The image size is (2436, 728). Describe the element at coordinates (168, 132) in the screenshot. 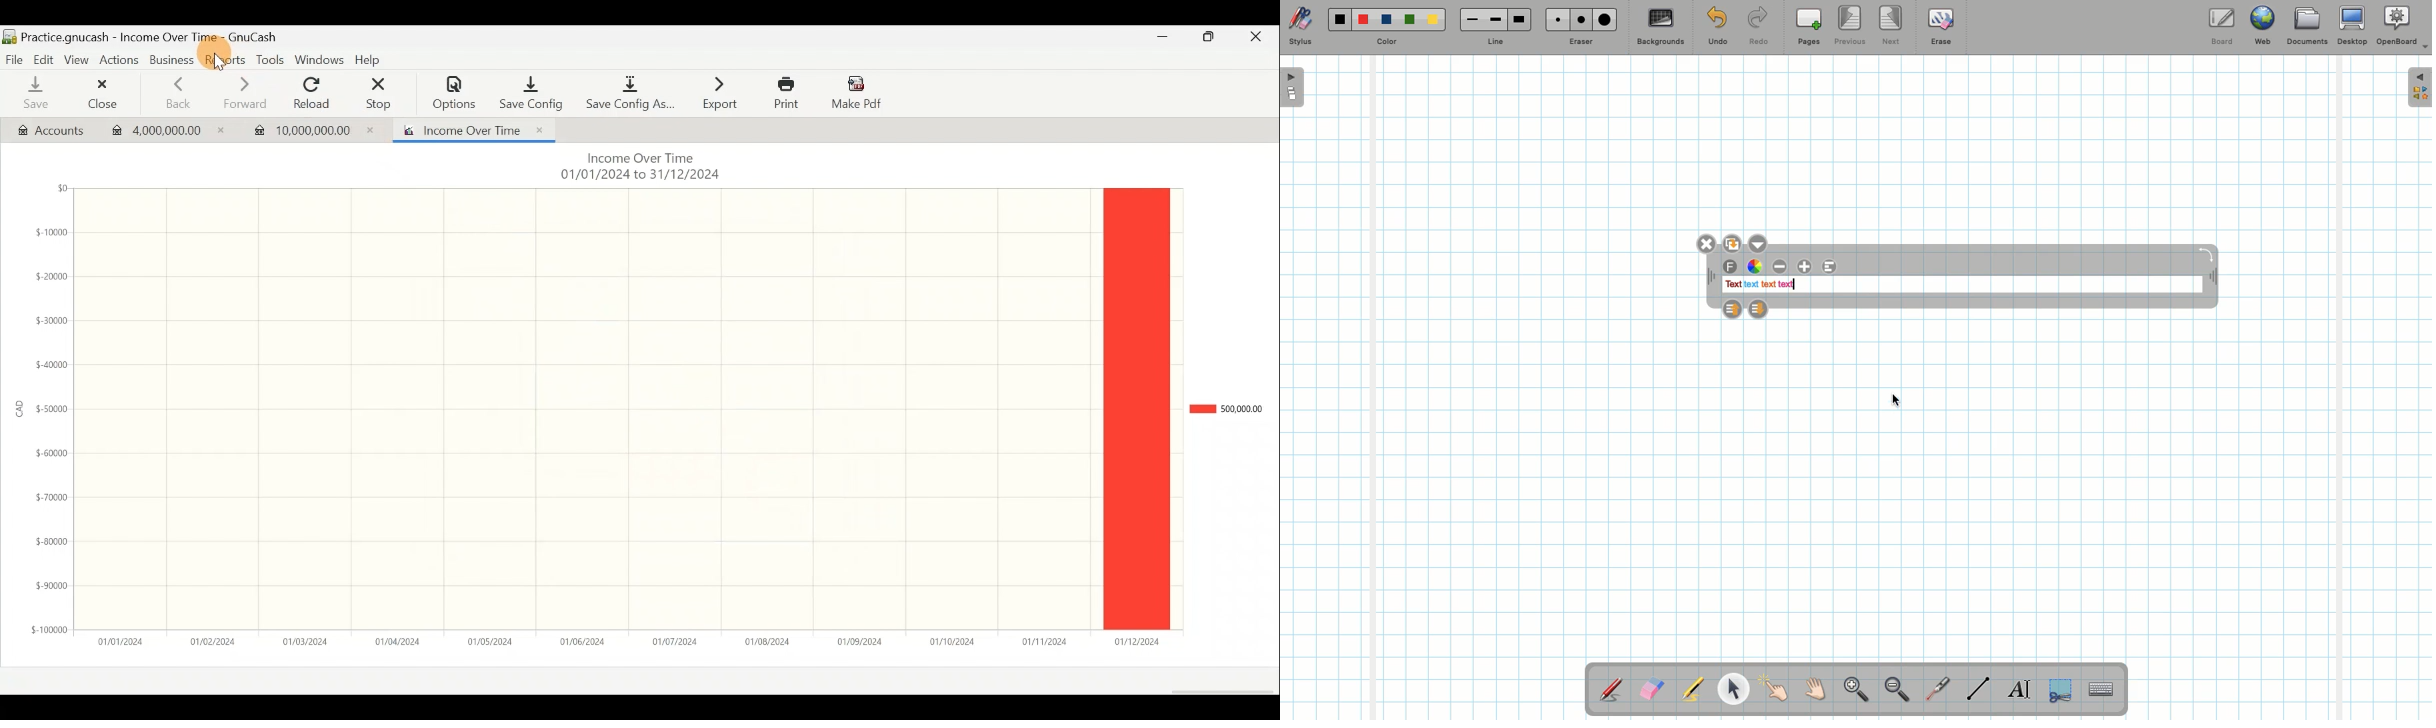

I see `Imported transaction 1` at that location.